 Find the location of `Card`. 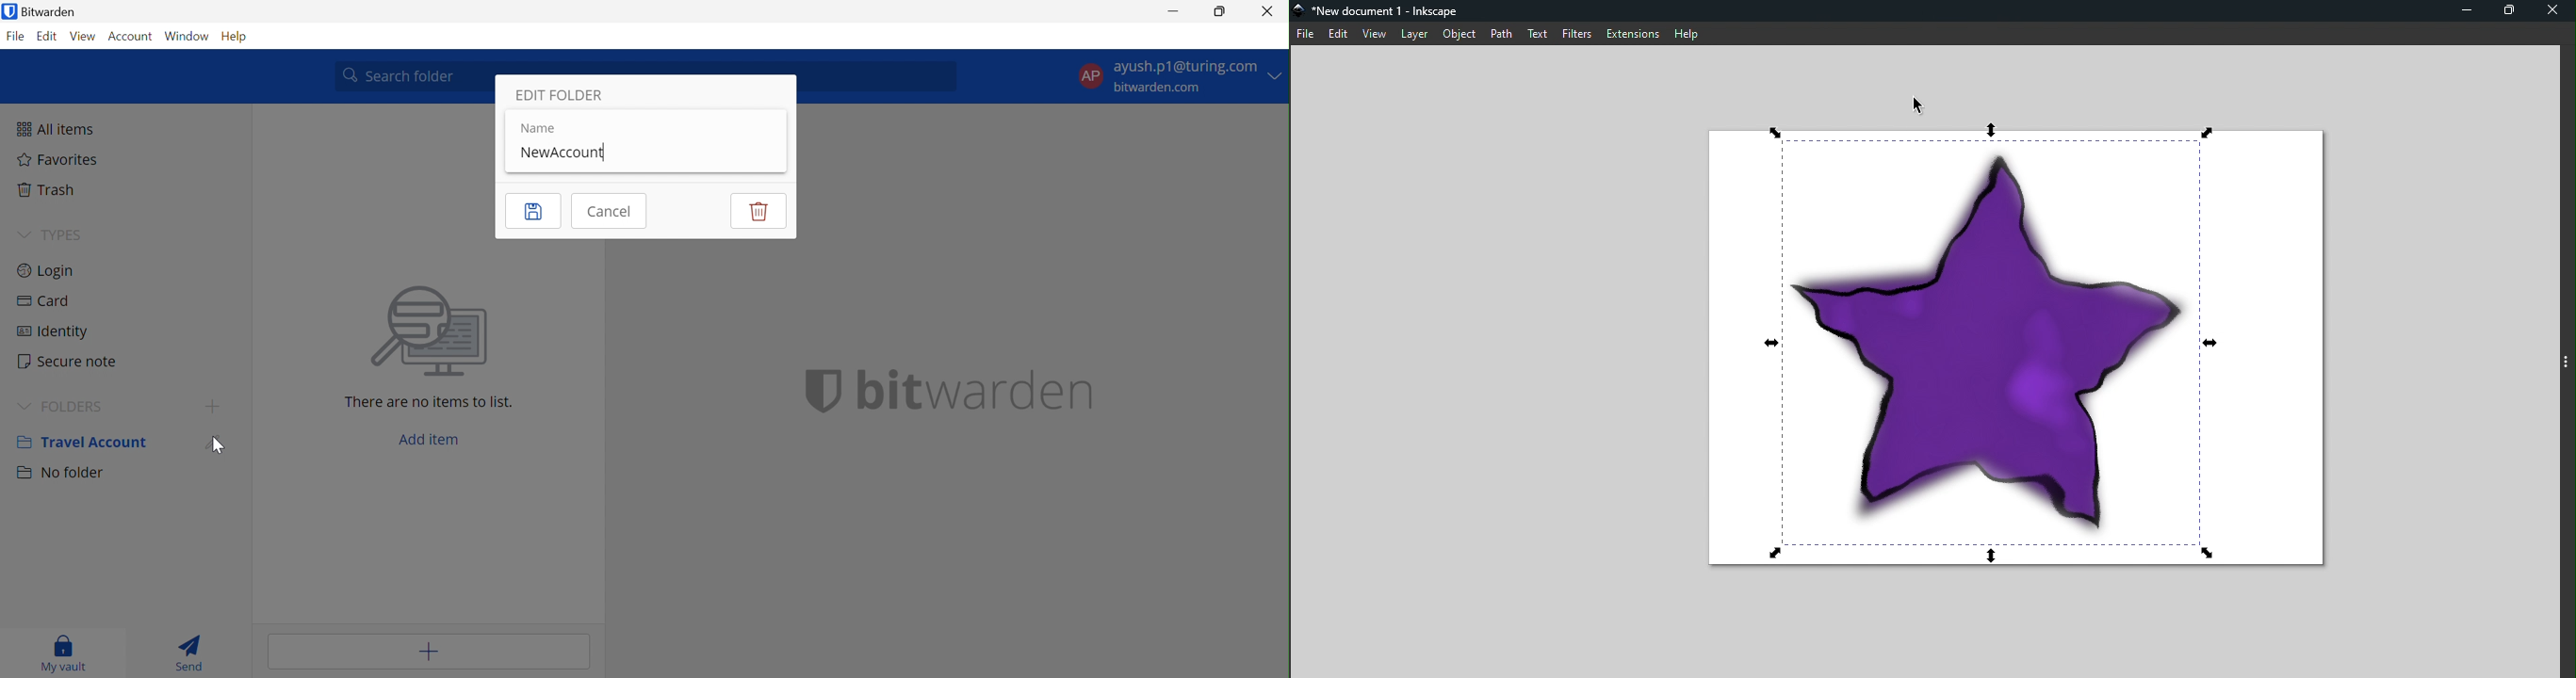

Card is located at coordinates (44, 301).